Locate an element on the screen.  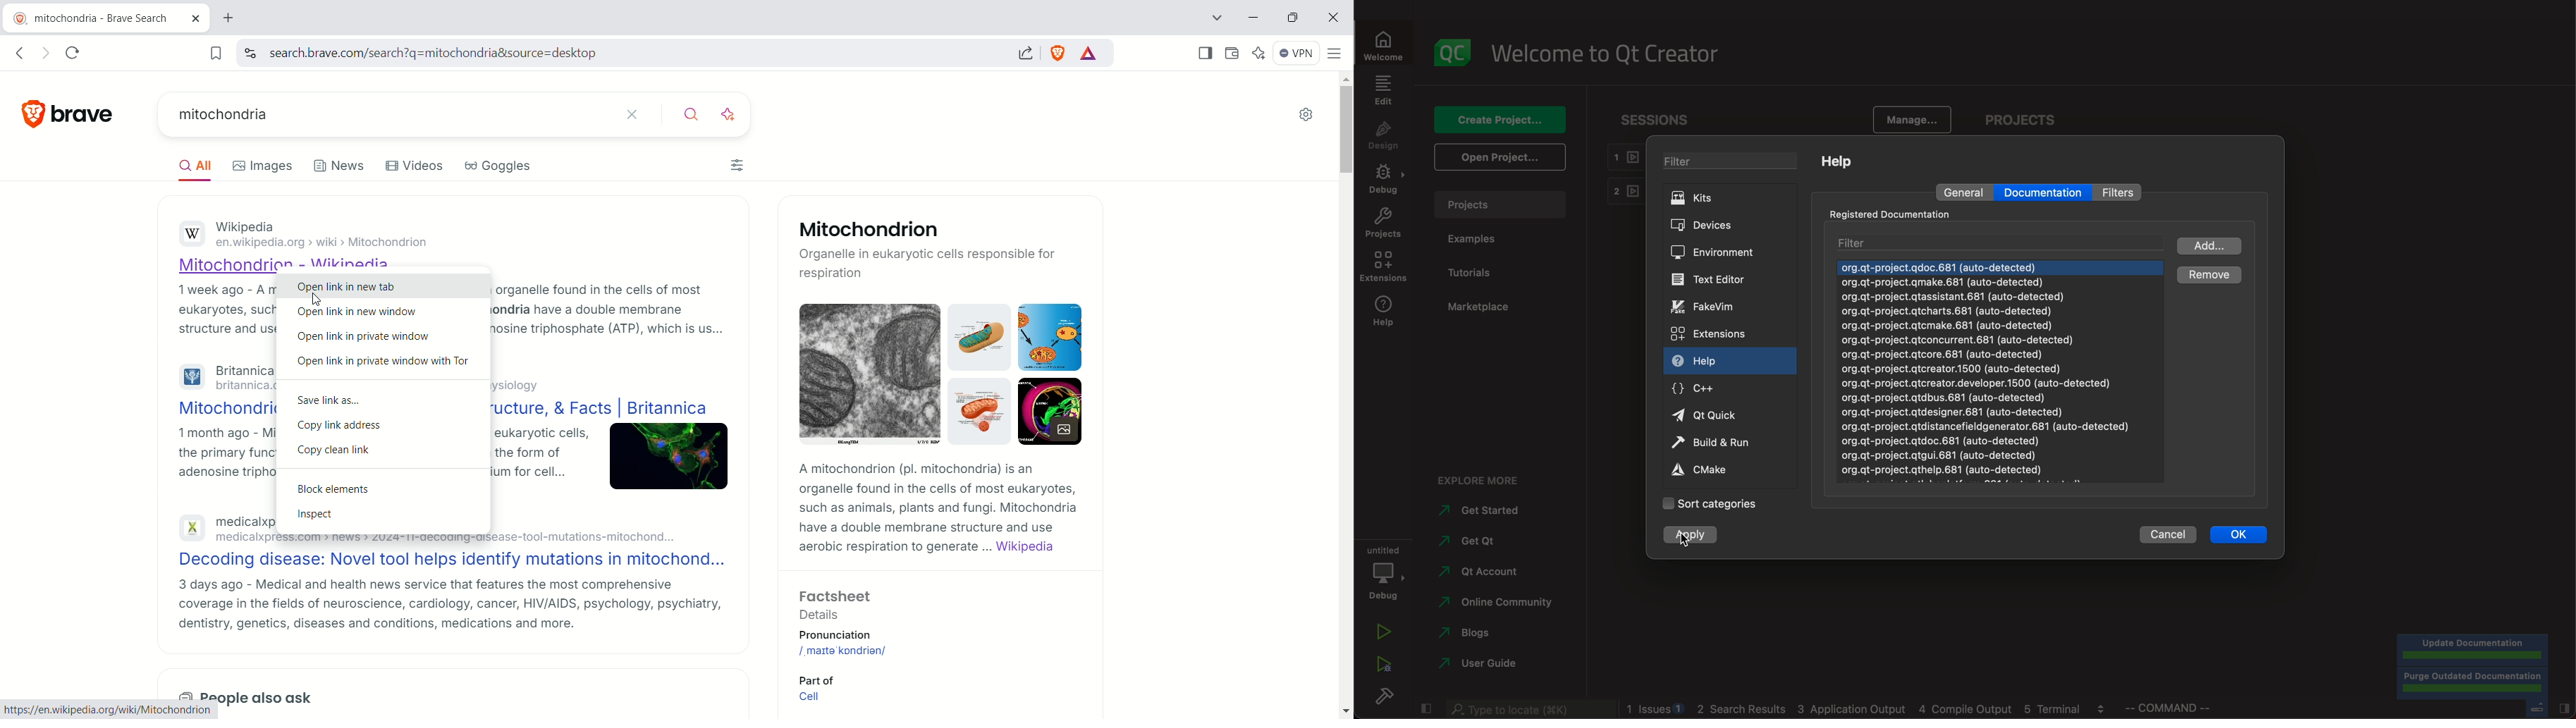
registered is located at coordinates (1896, 213).